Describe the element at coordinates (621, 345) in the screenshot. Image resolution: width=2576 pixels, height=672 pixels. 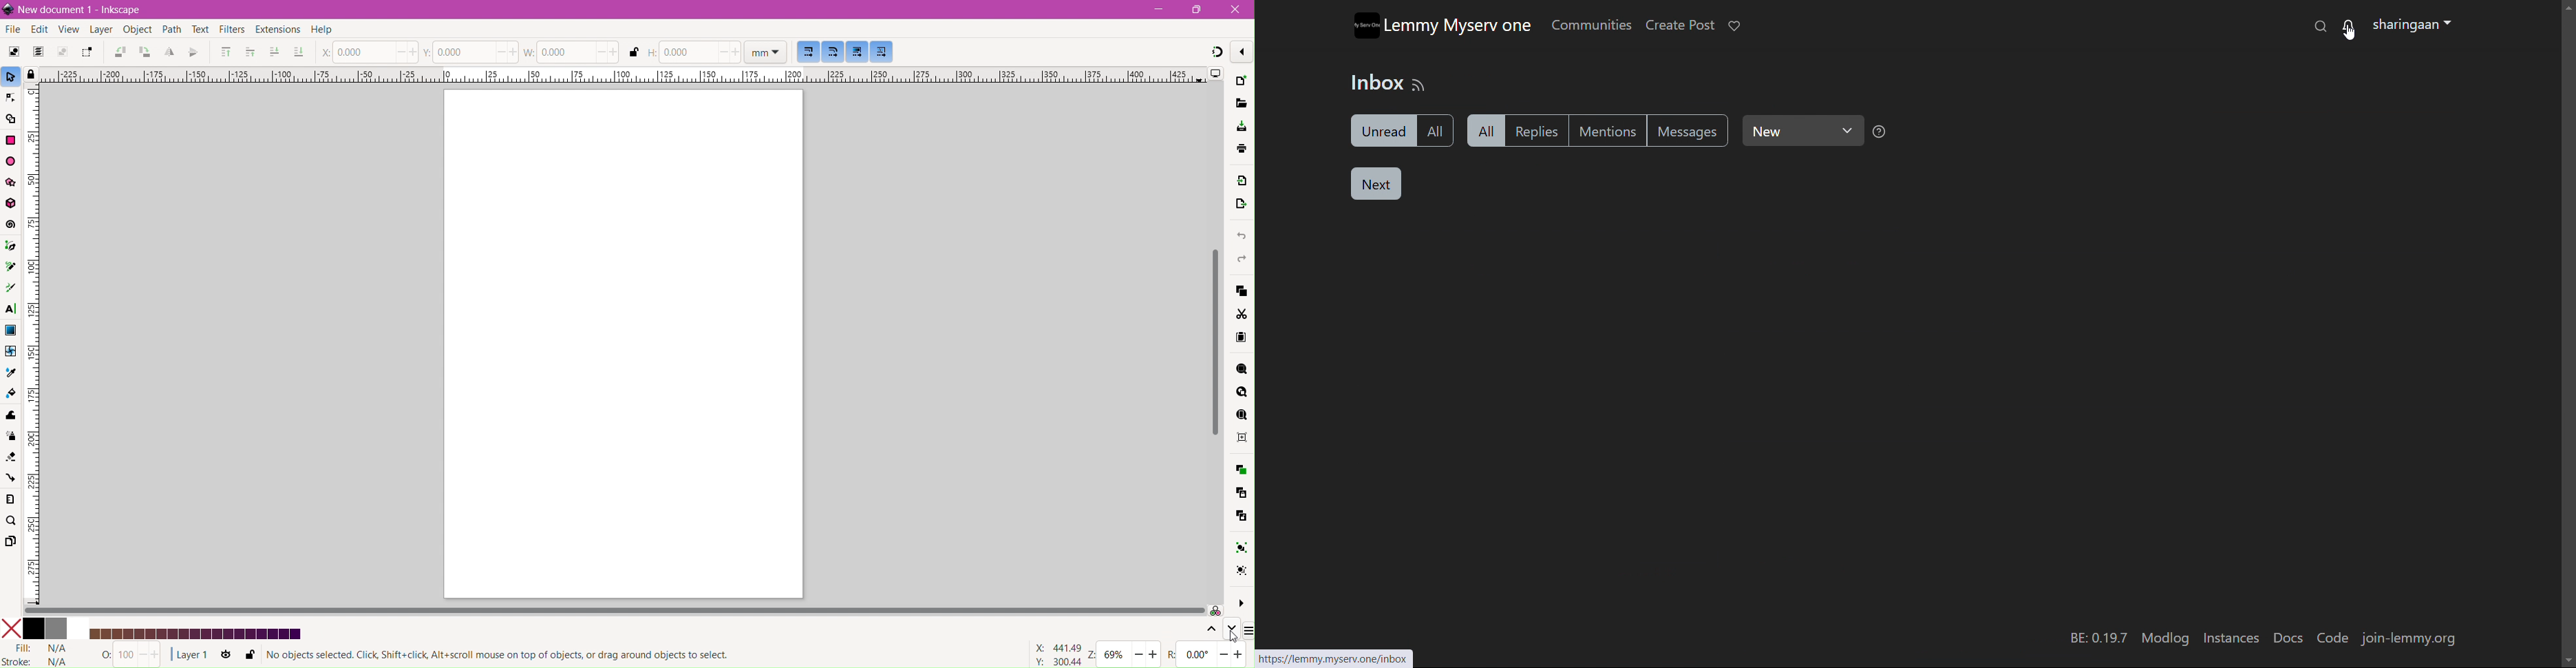
I see `Current Page` at that location.